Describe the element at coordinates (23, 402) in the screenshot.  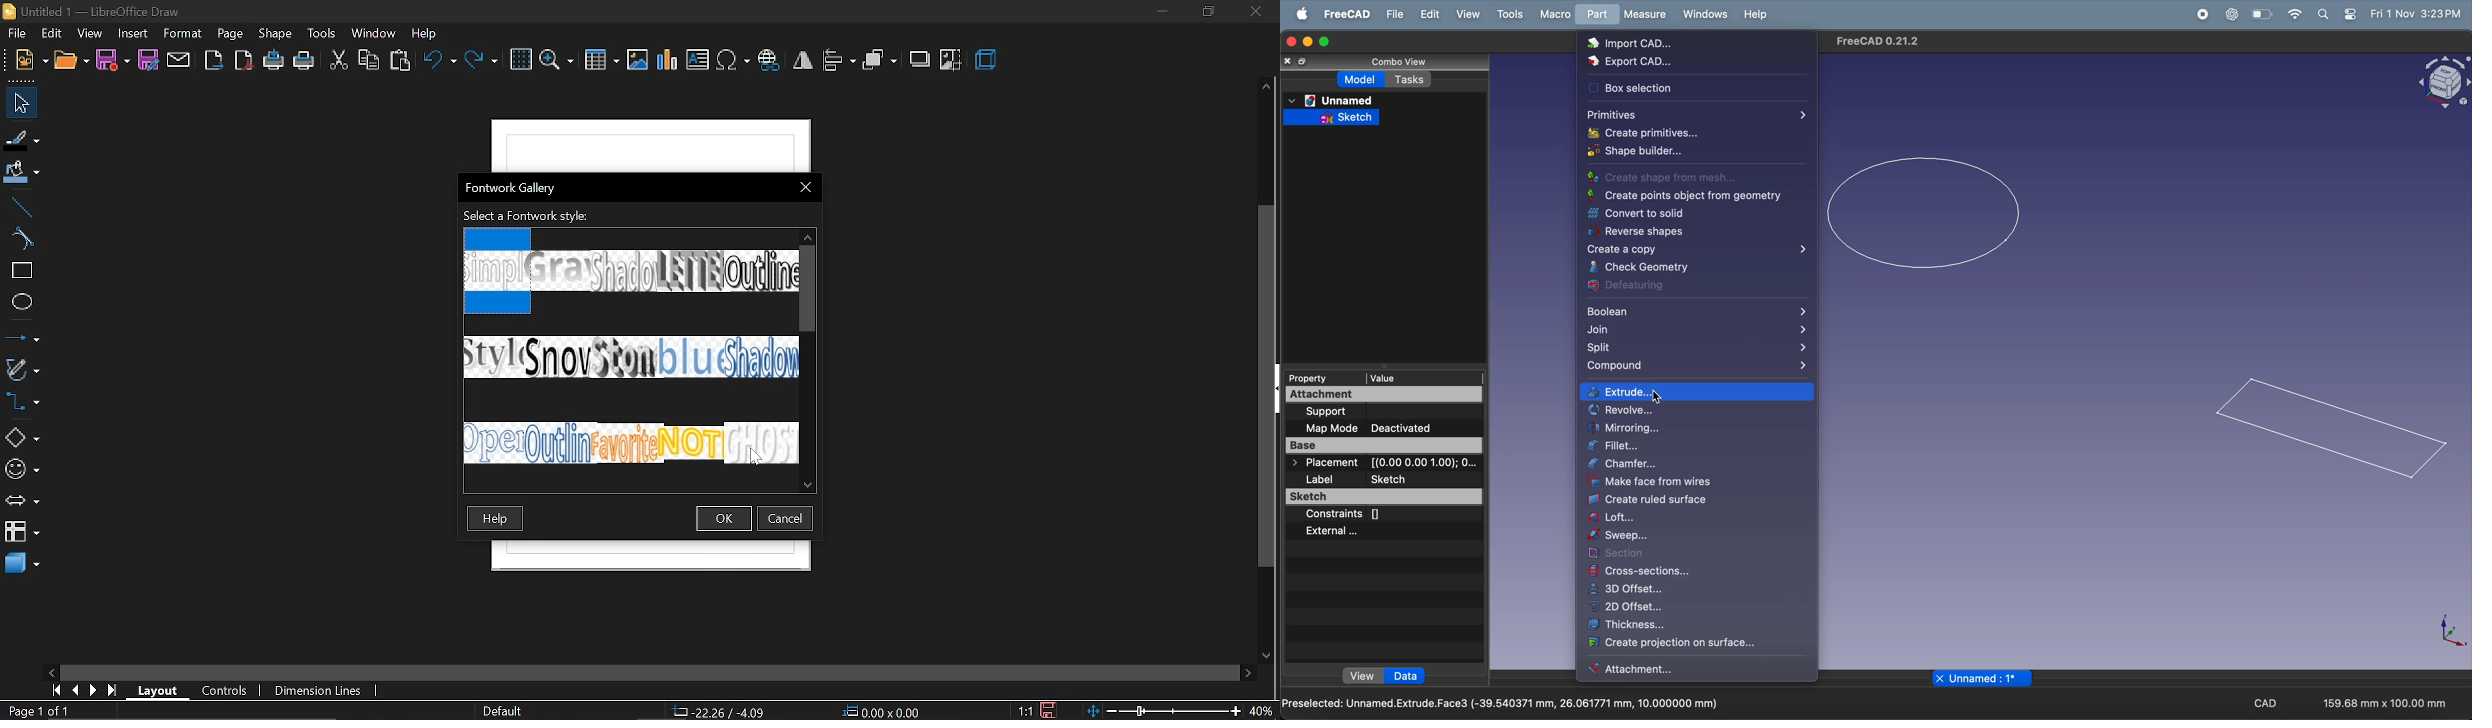
I see `connector` at that location.